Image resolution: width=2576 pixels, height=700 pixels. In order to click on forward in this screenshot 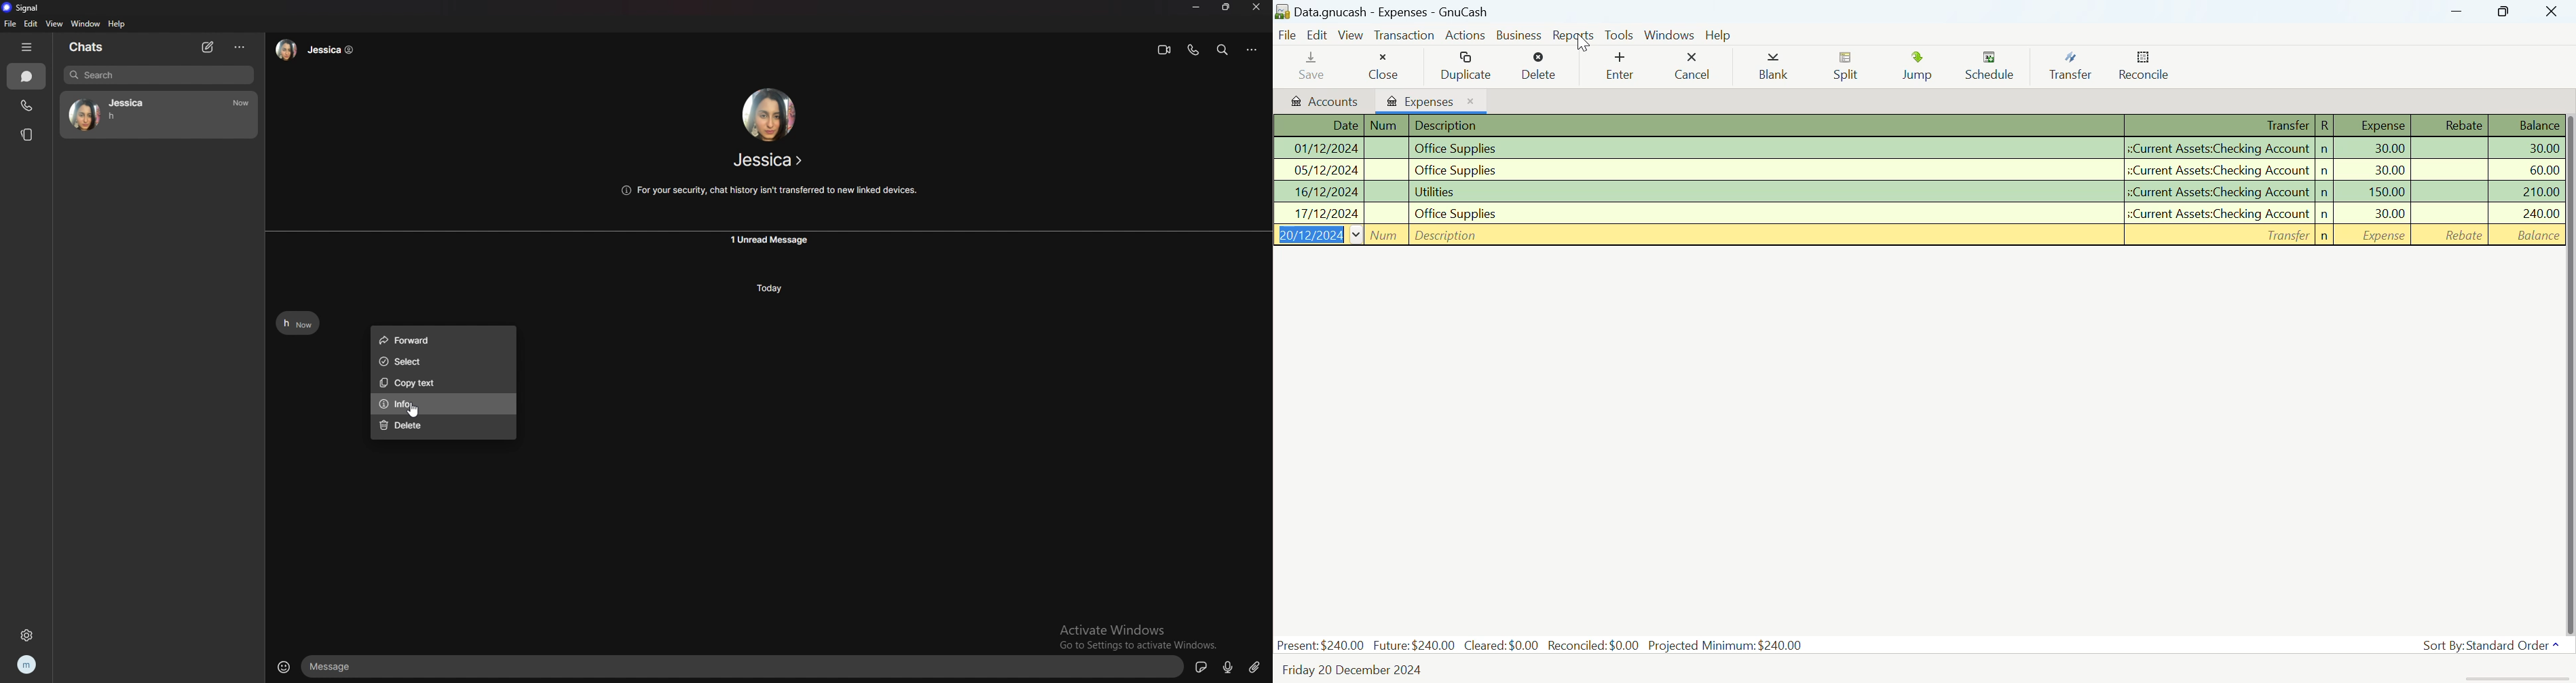, I will do `click(439, 339)`.